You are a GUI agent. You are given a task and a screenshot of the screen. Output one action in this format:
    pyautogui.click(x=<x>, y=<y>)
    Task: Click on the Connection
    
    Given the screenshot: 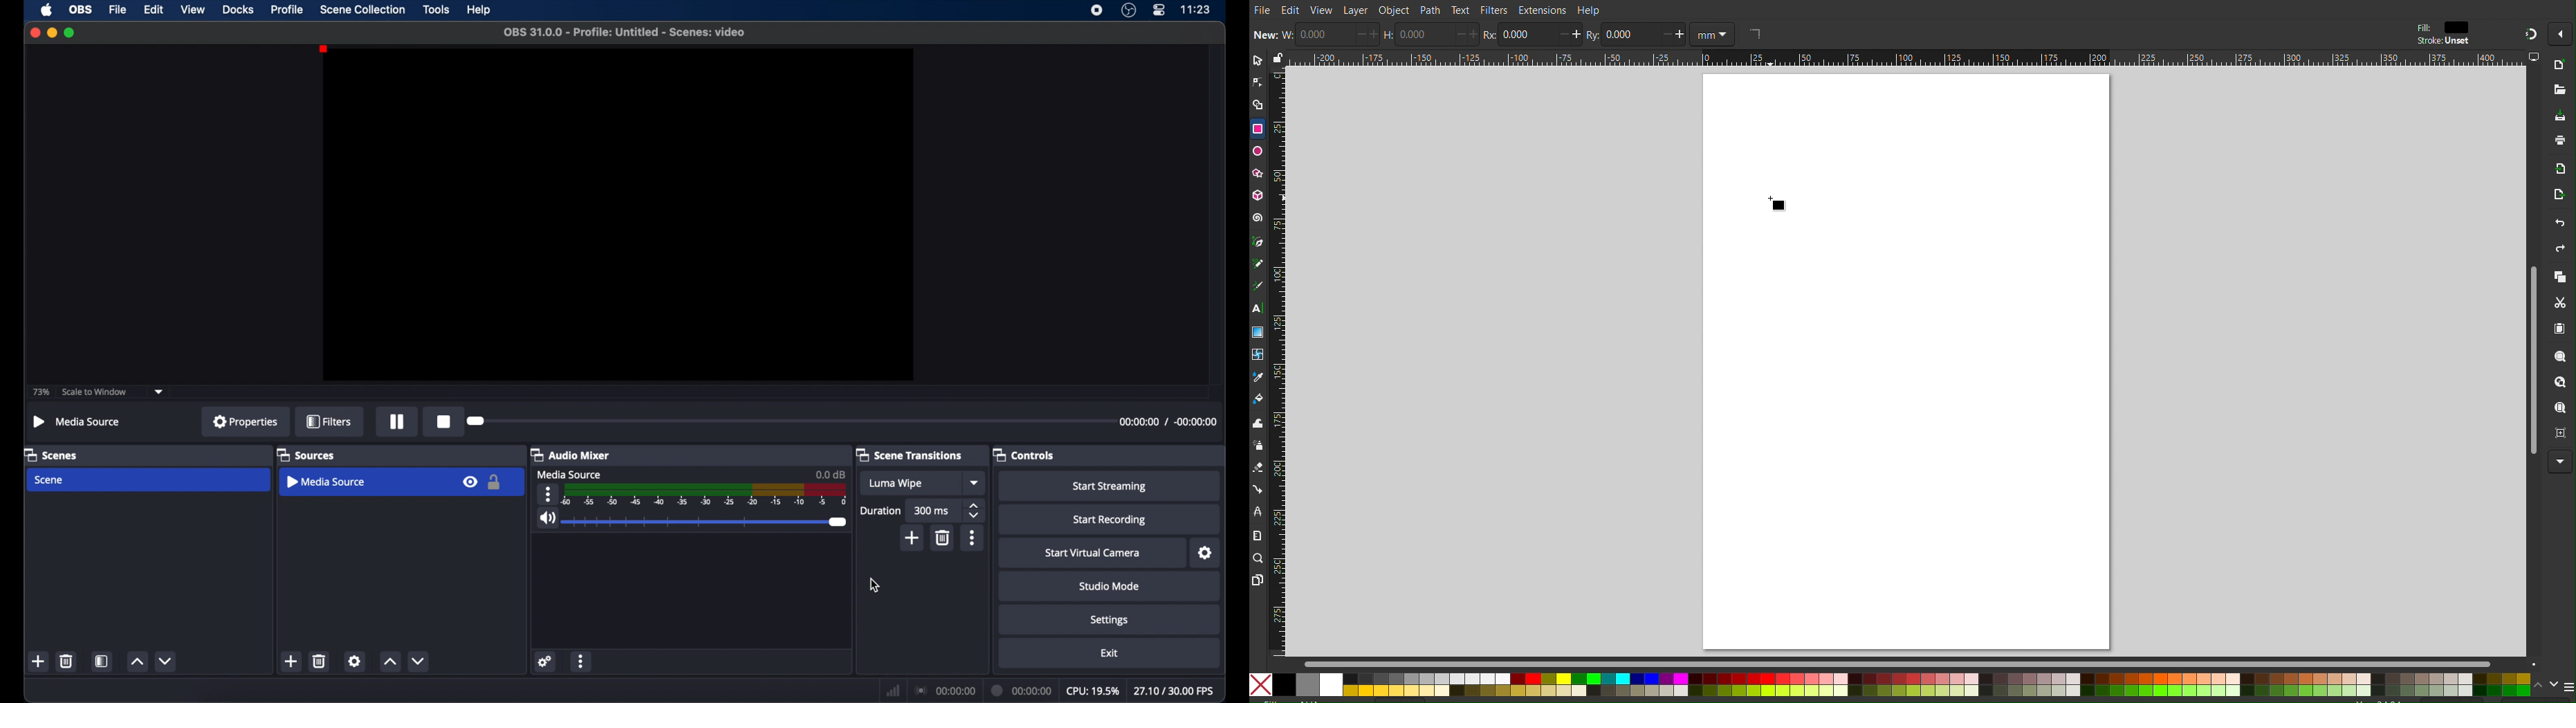 What is the action you would take?
    pyautogui.click(x=1258, y=489)
    